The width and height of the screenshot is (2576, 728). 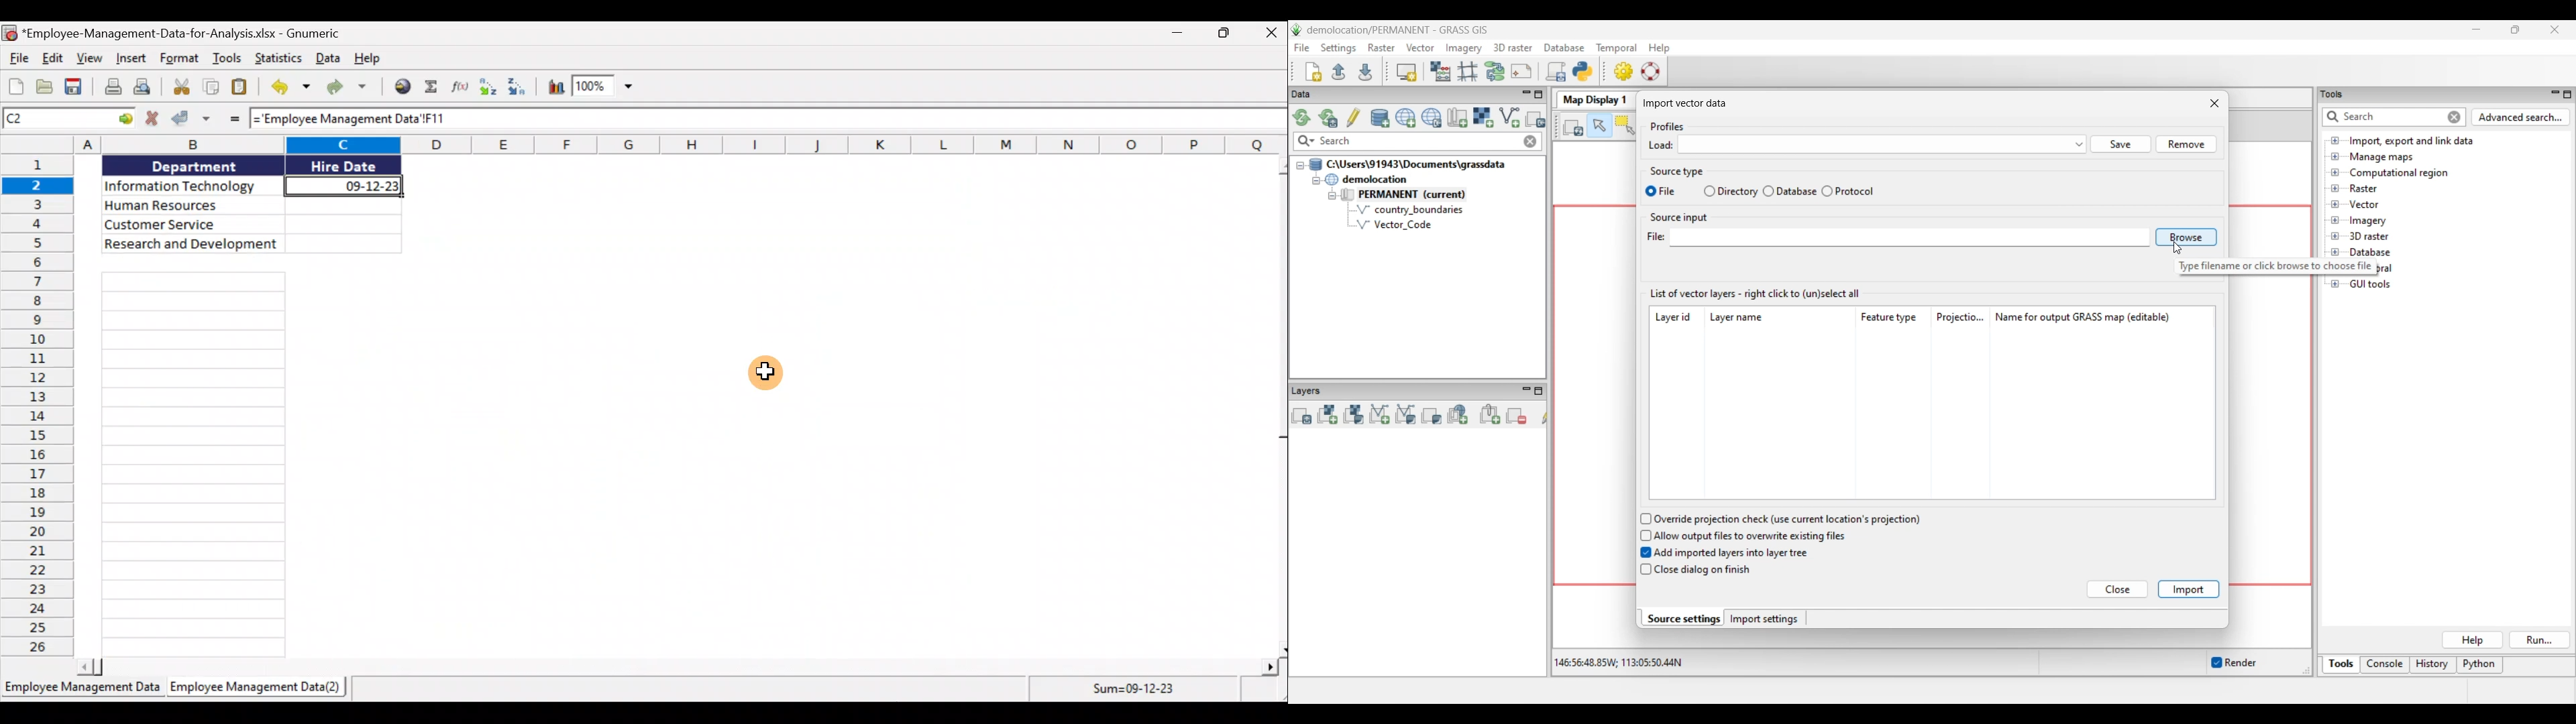 What do you see at coordinates (250, 207) in the screenshot?
I see `Data` at bounding box center [250, 207].